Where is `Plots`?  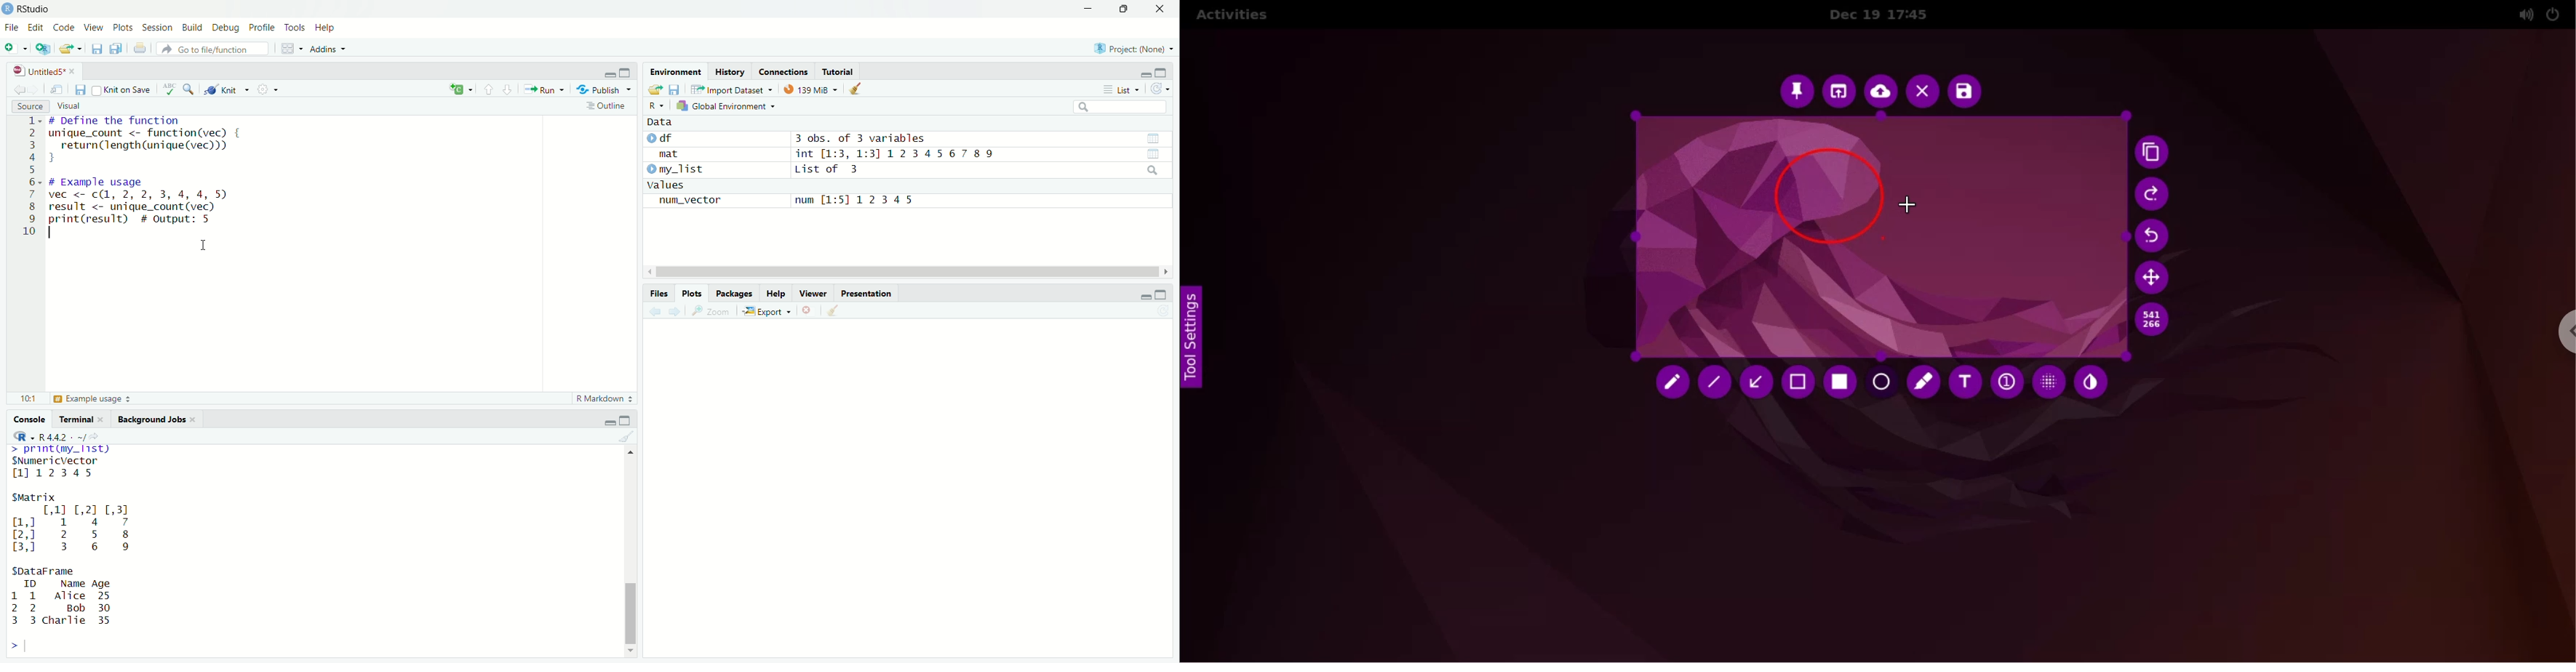
Plots is located at coordinates (694, 293).